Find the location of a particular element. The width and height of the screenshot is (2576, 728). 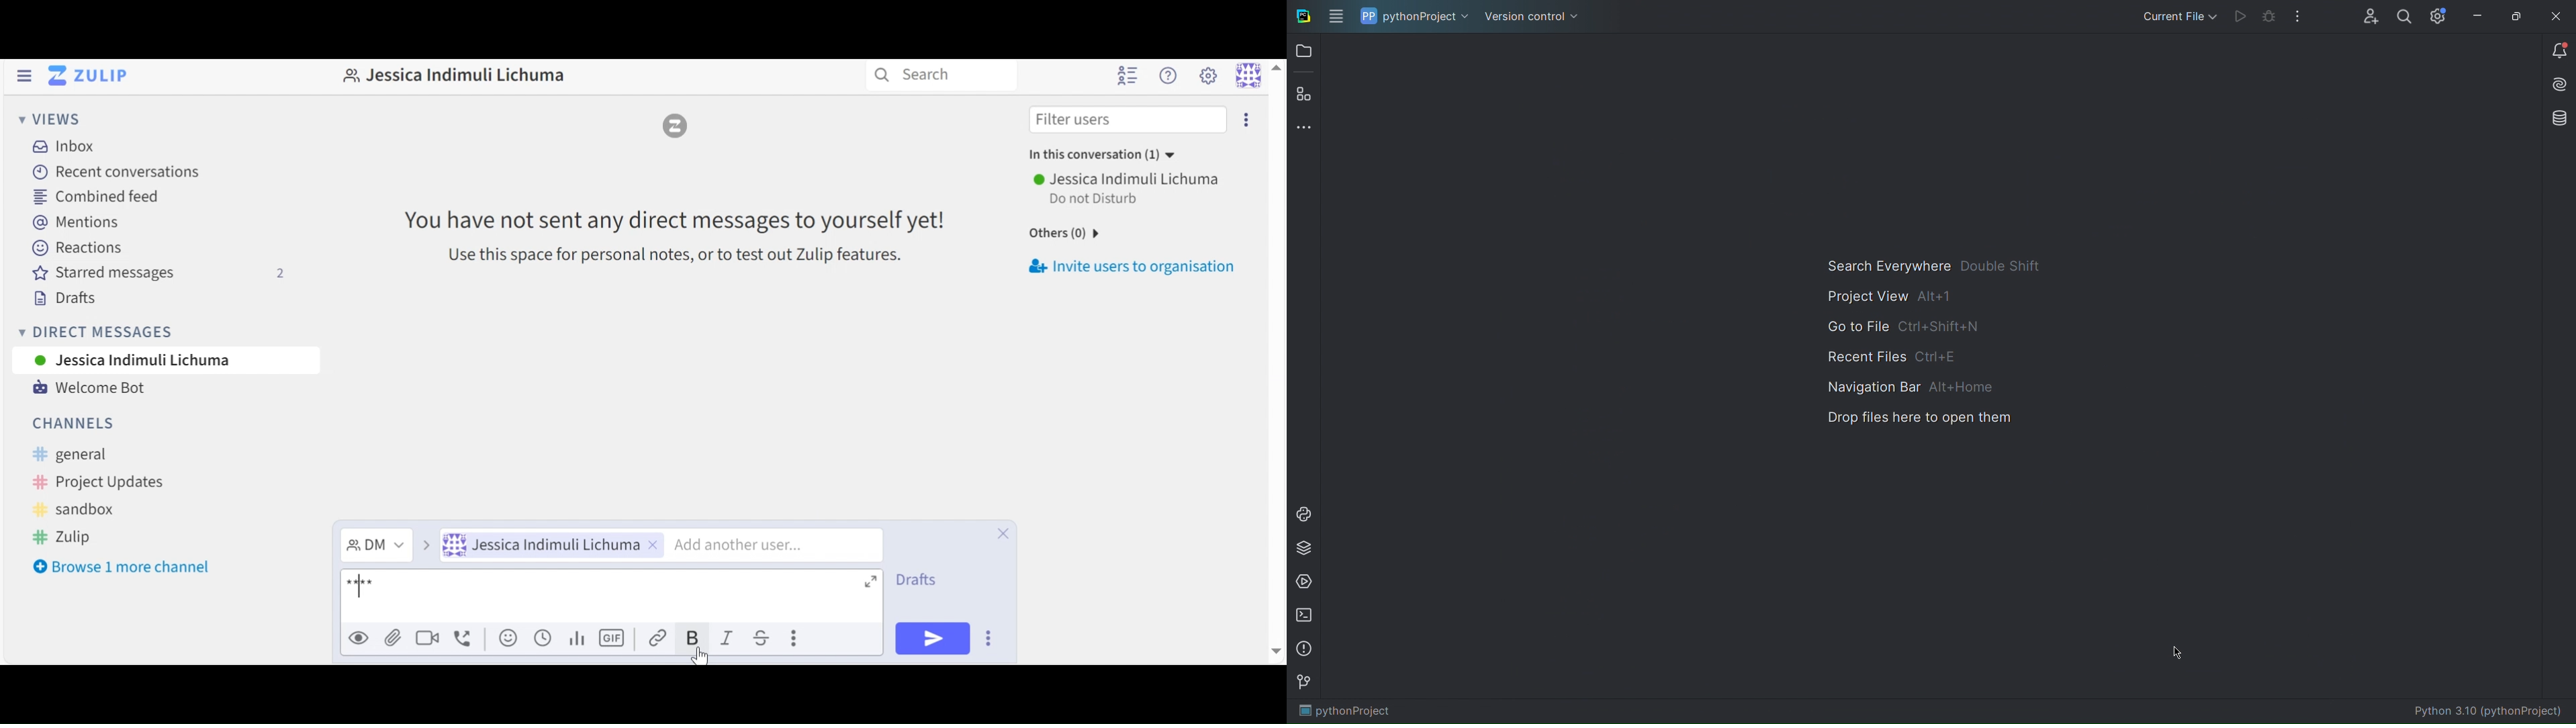

Plugins is located at coordinates (1304, 96).